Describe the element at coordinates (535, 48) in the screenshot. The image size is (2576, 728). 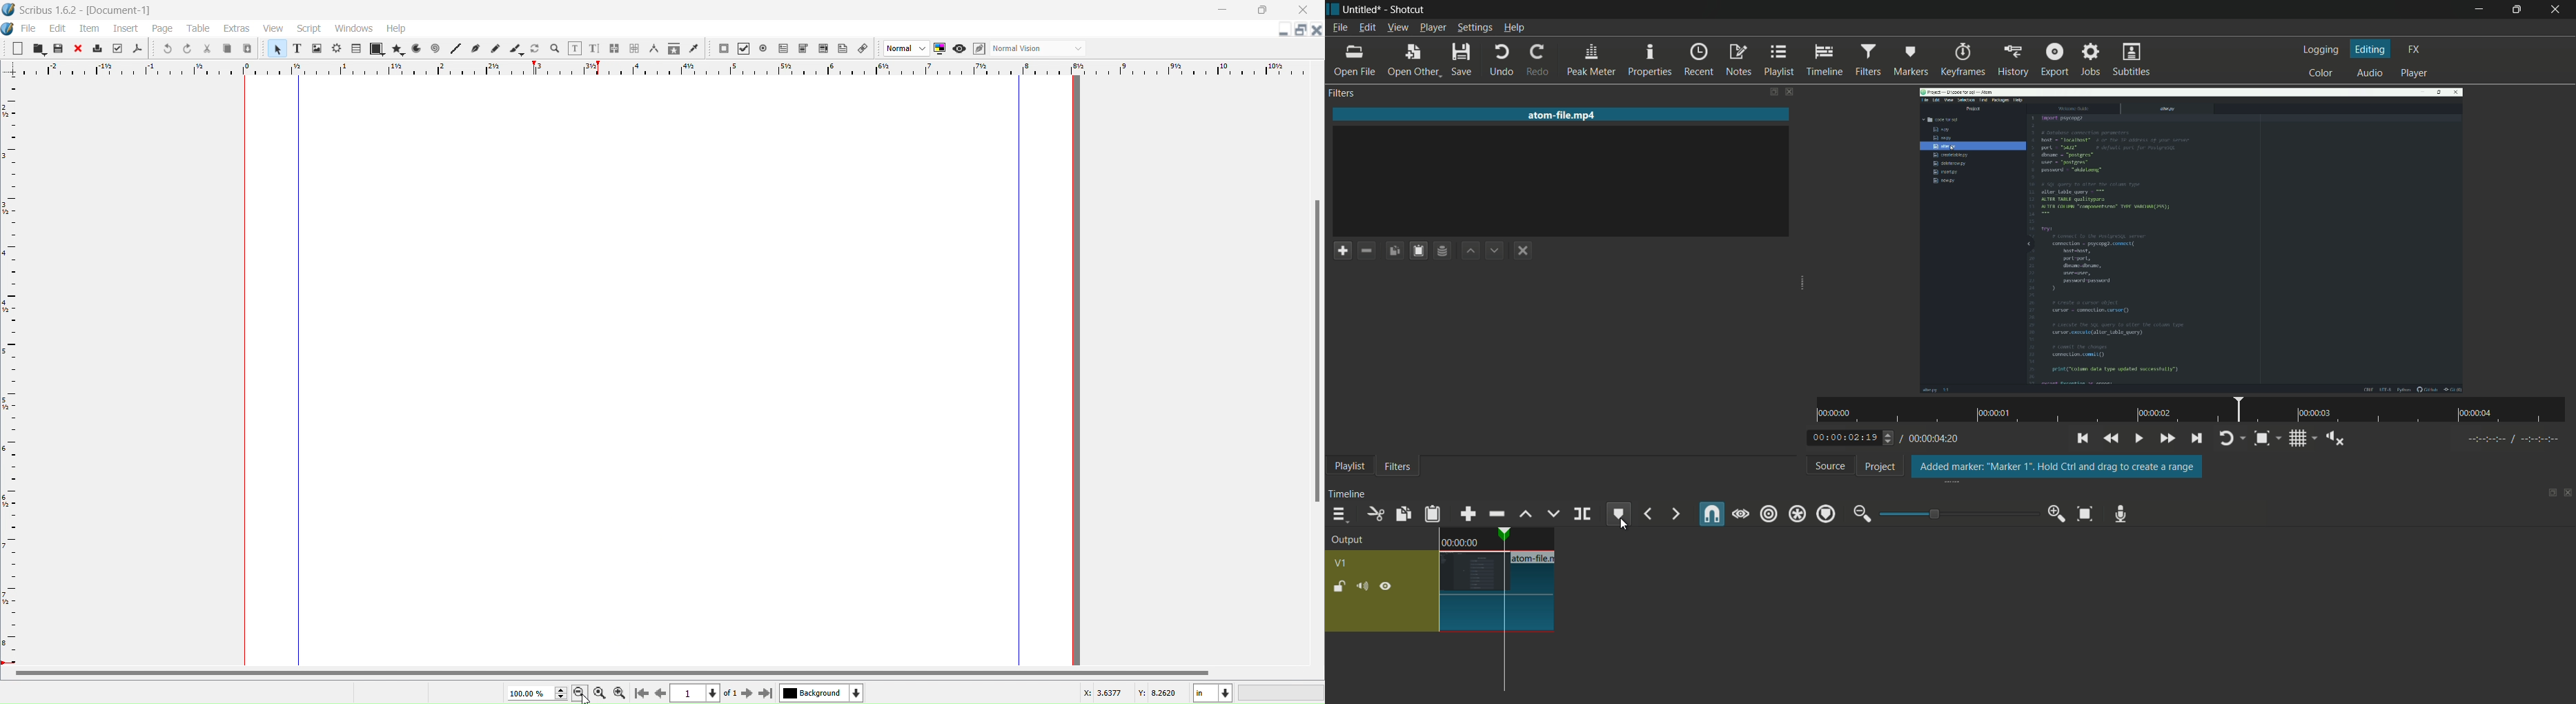
I see `Rotate Item` at that location.